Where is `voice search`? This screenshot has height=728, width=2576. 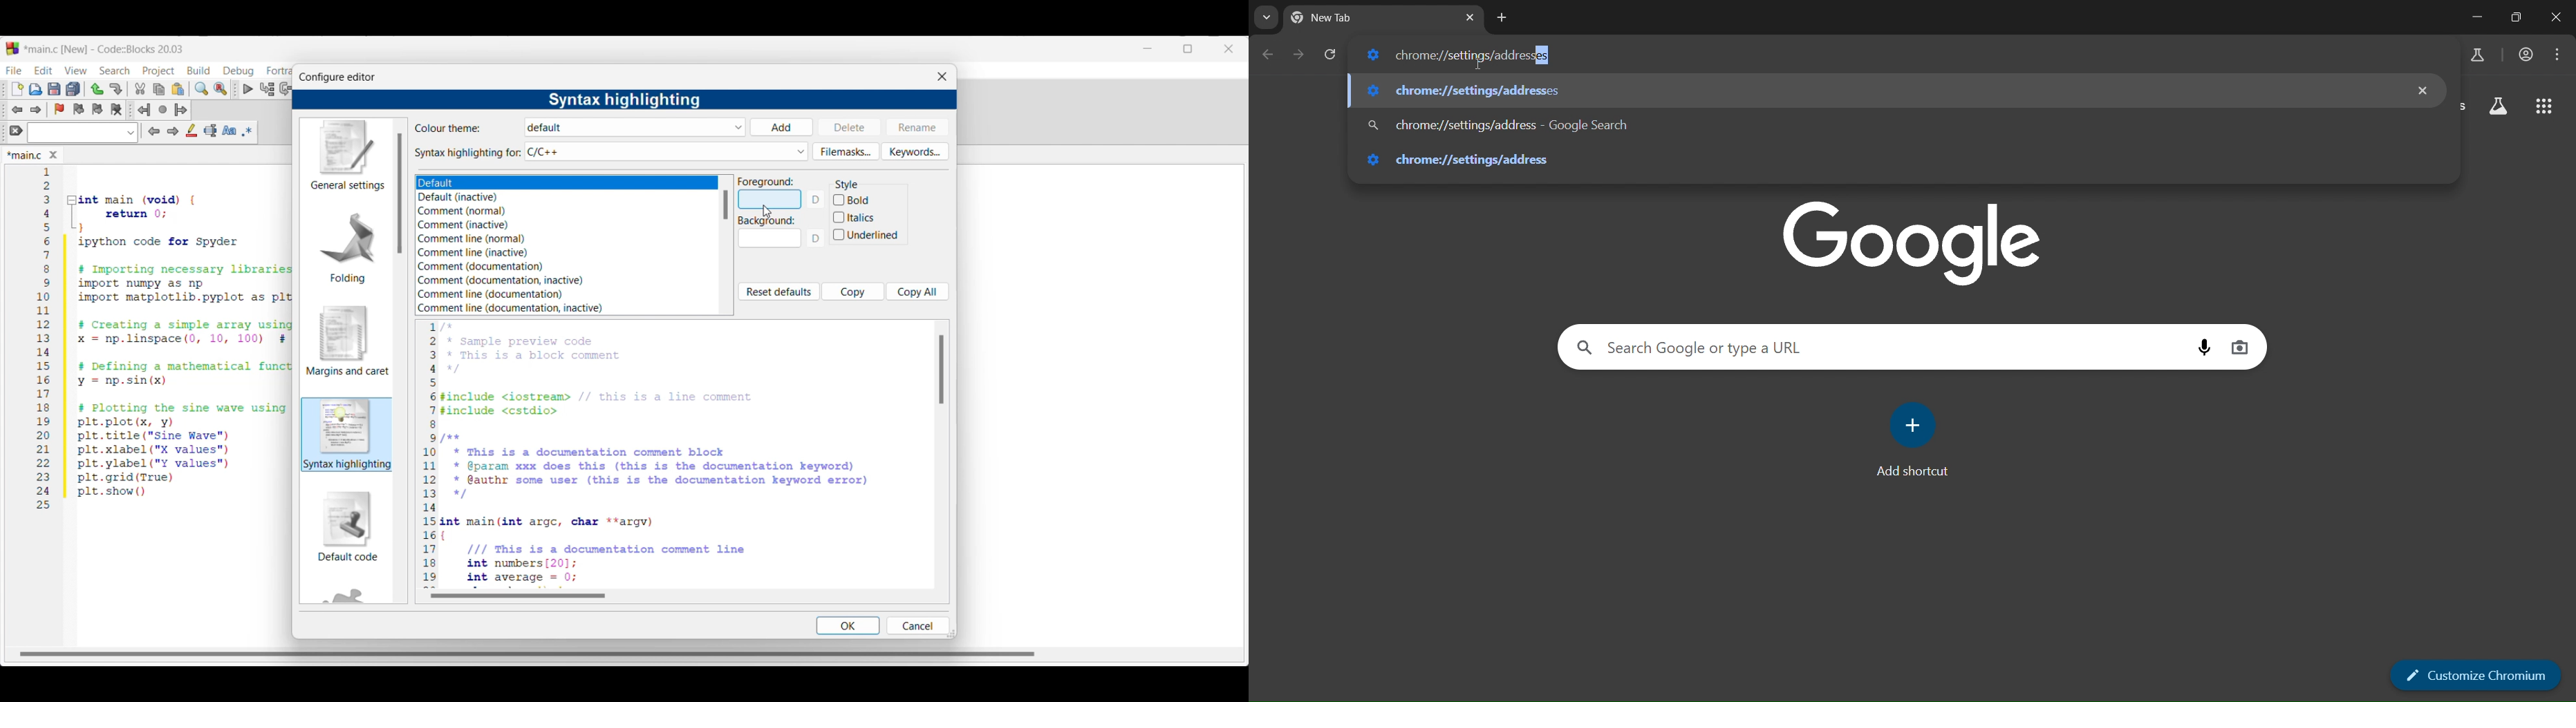
voice search is located at coordinates (2201, 347).